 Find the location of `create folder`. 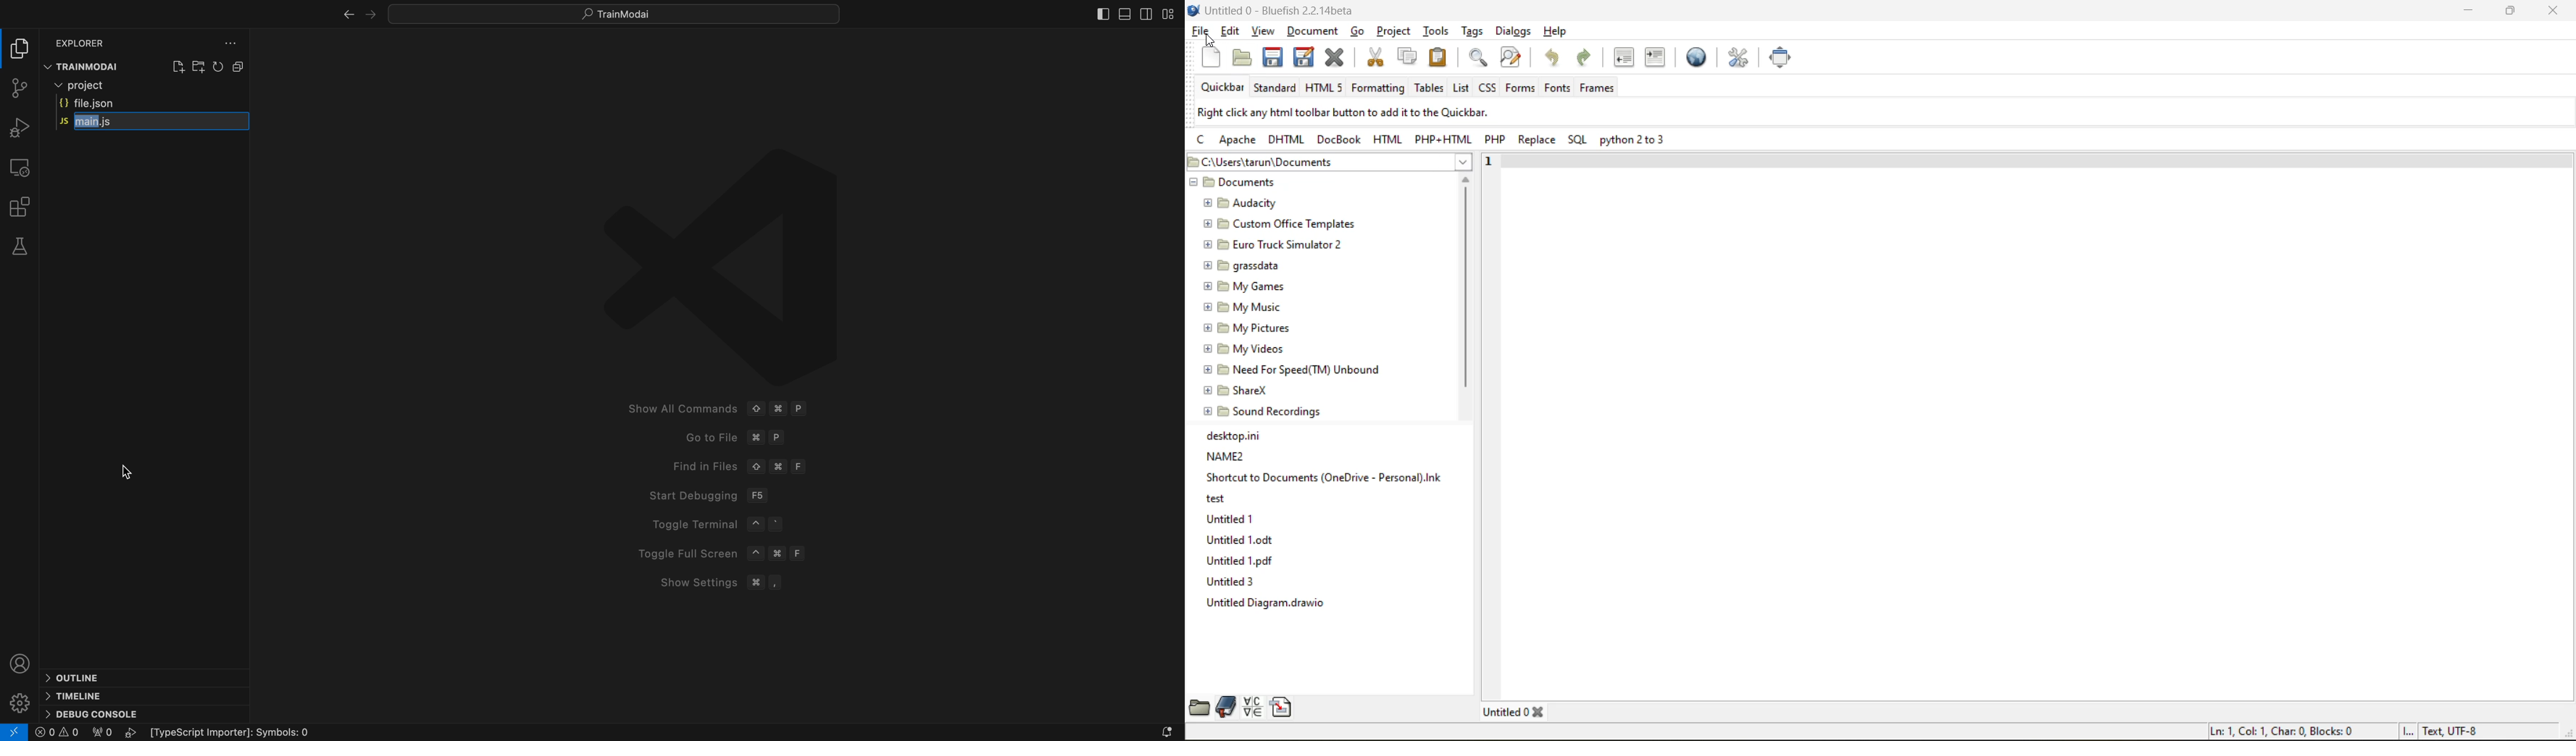

create folder is located at coordinates (198, 67).